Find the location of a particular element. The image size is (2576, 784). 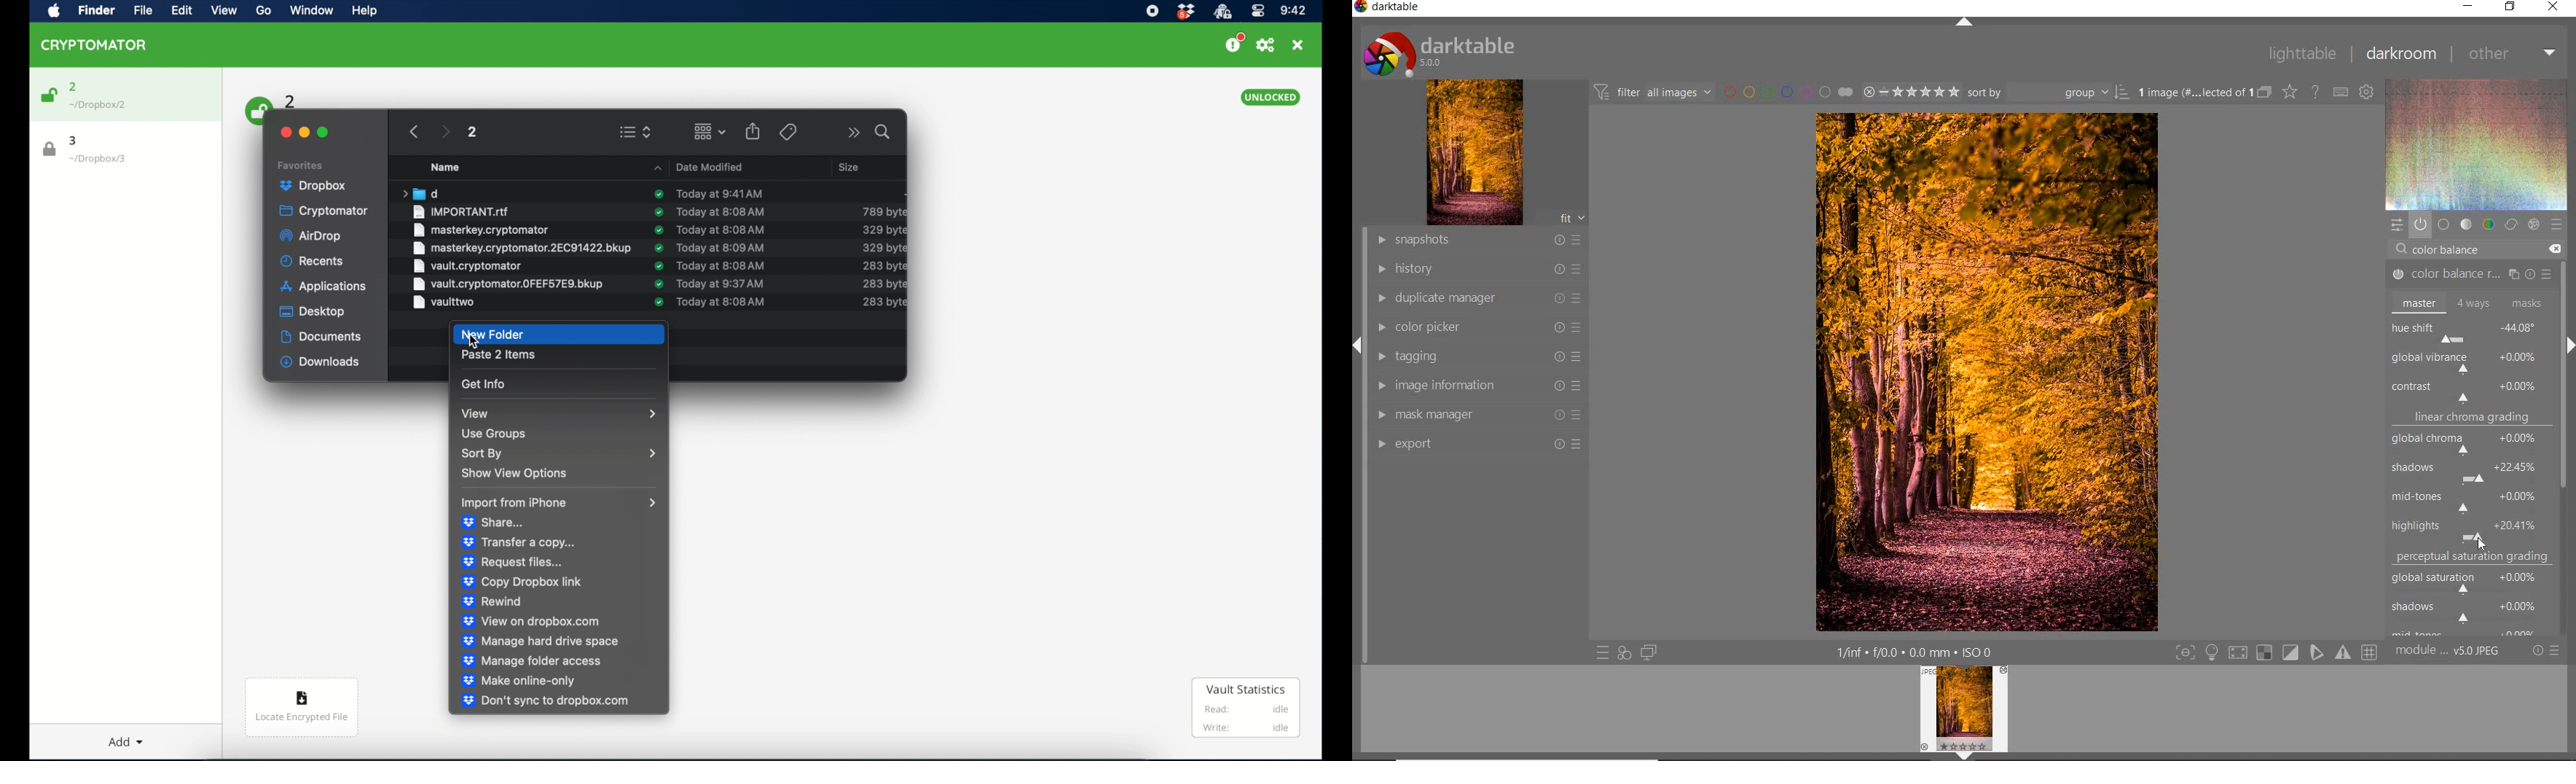

restore is located at coordinates (2509, 8).